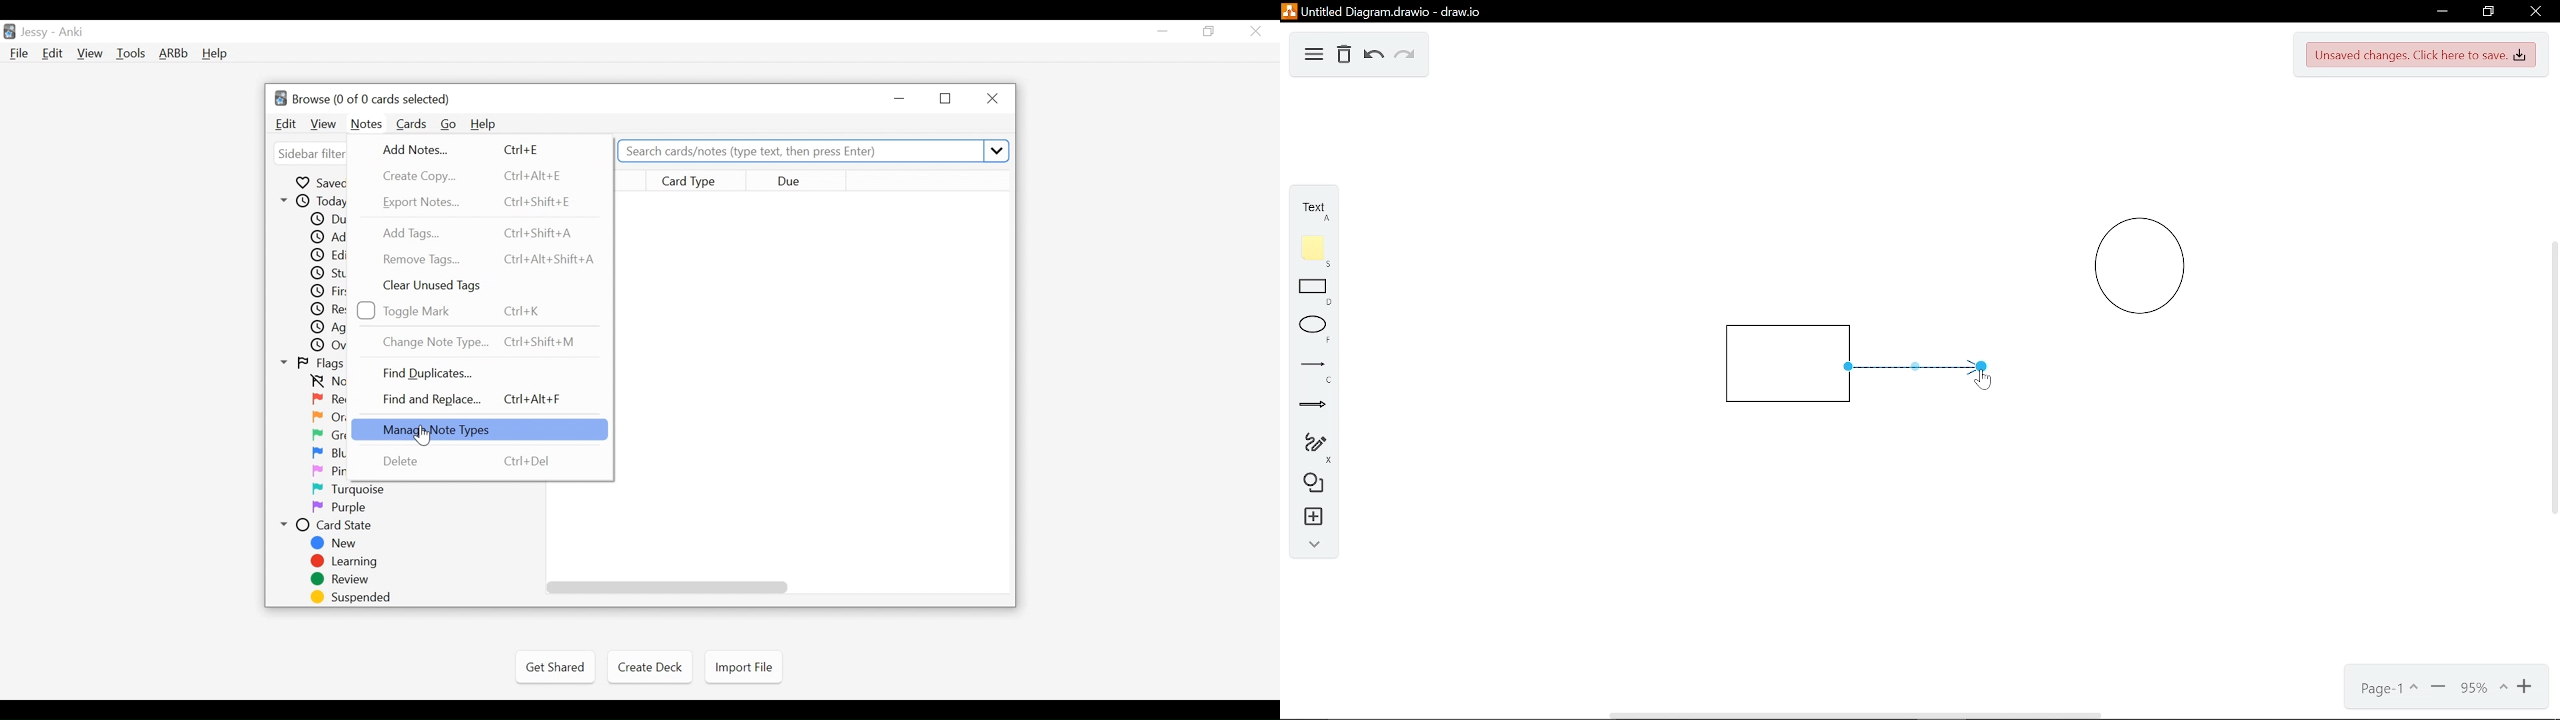 The width and height of the screenshot is (2576, 728). I want to click on Freehand, so click(1308, 445).